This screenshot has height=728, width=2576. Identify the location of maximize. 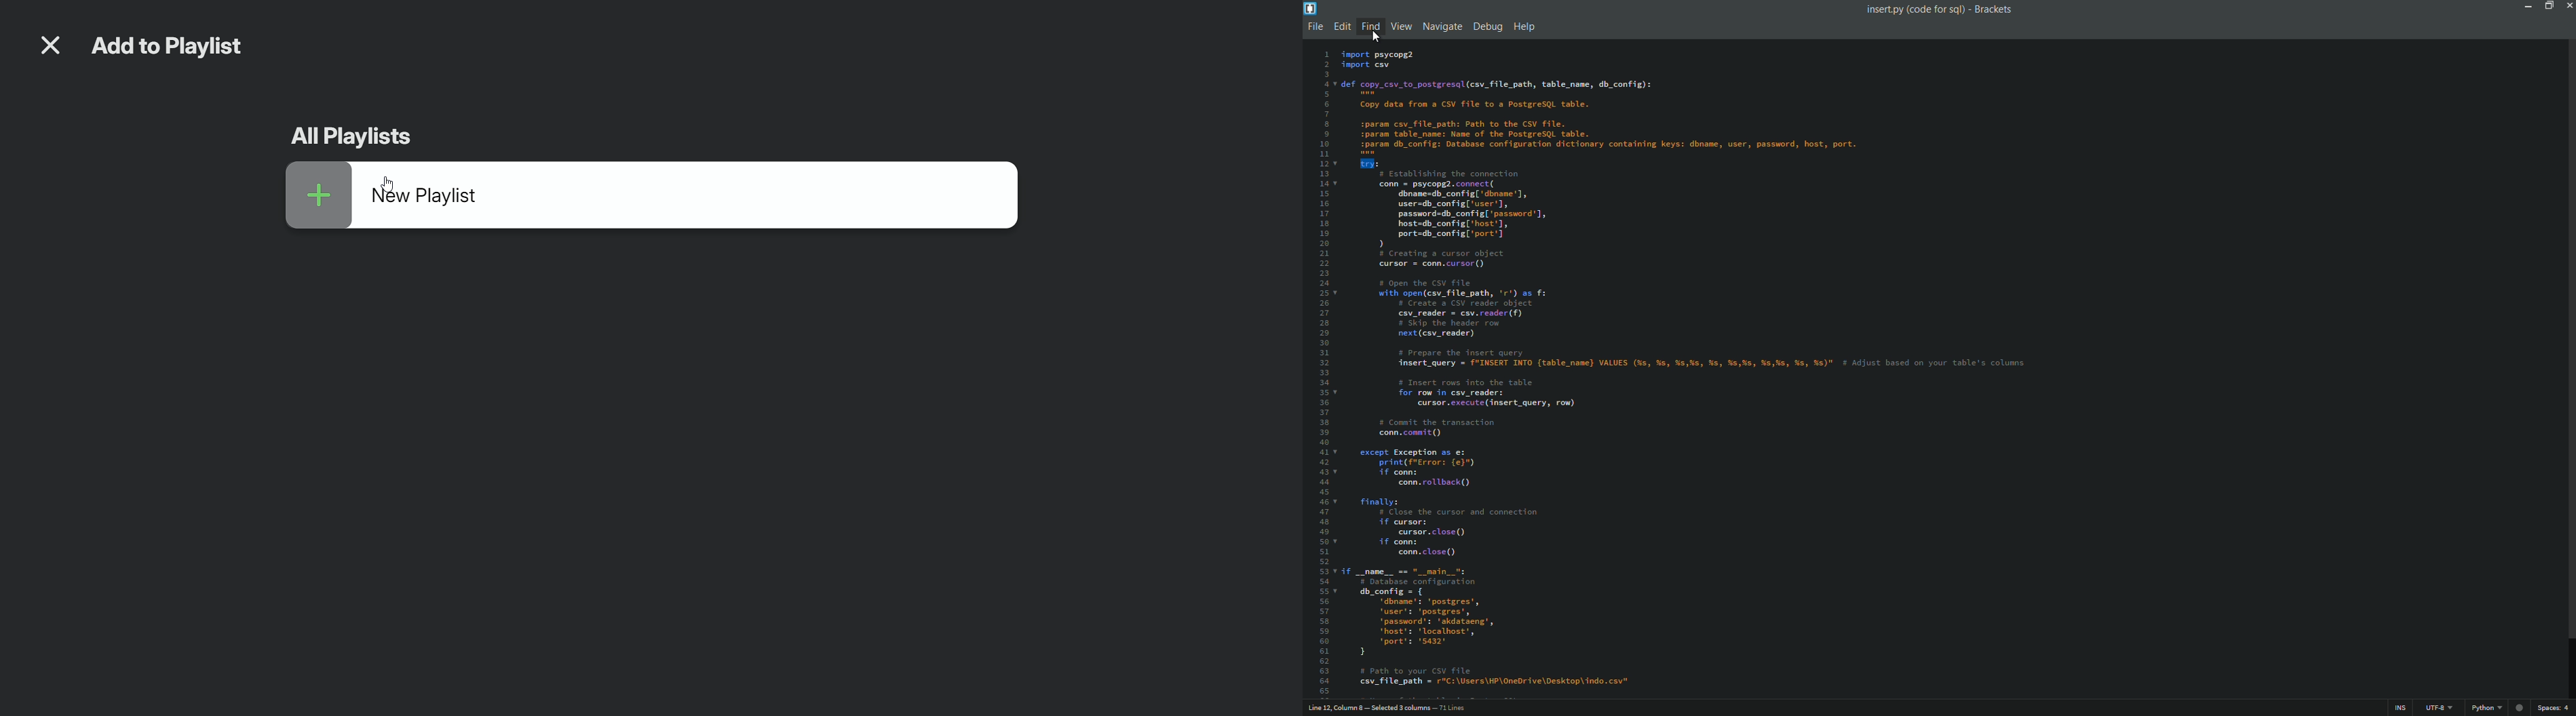
(2546, 5).